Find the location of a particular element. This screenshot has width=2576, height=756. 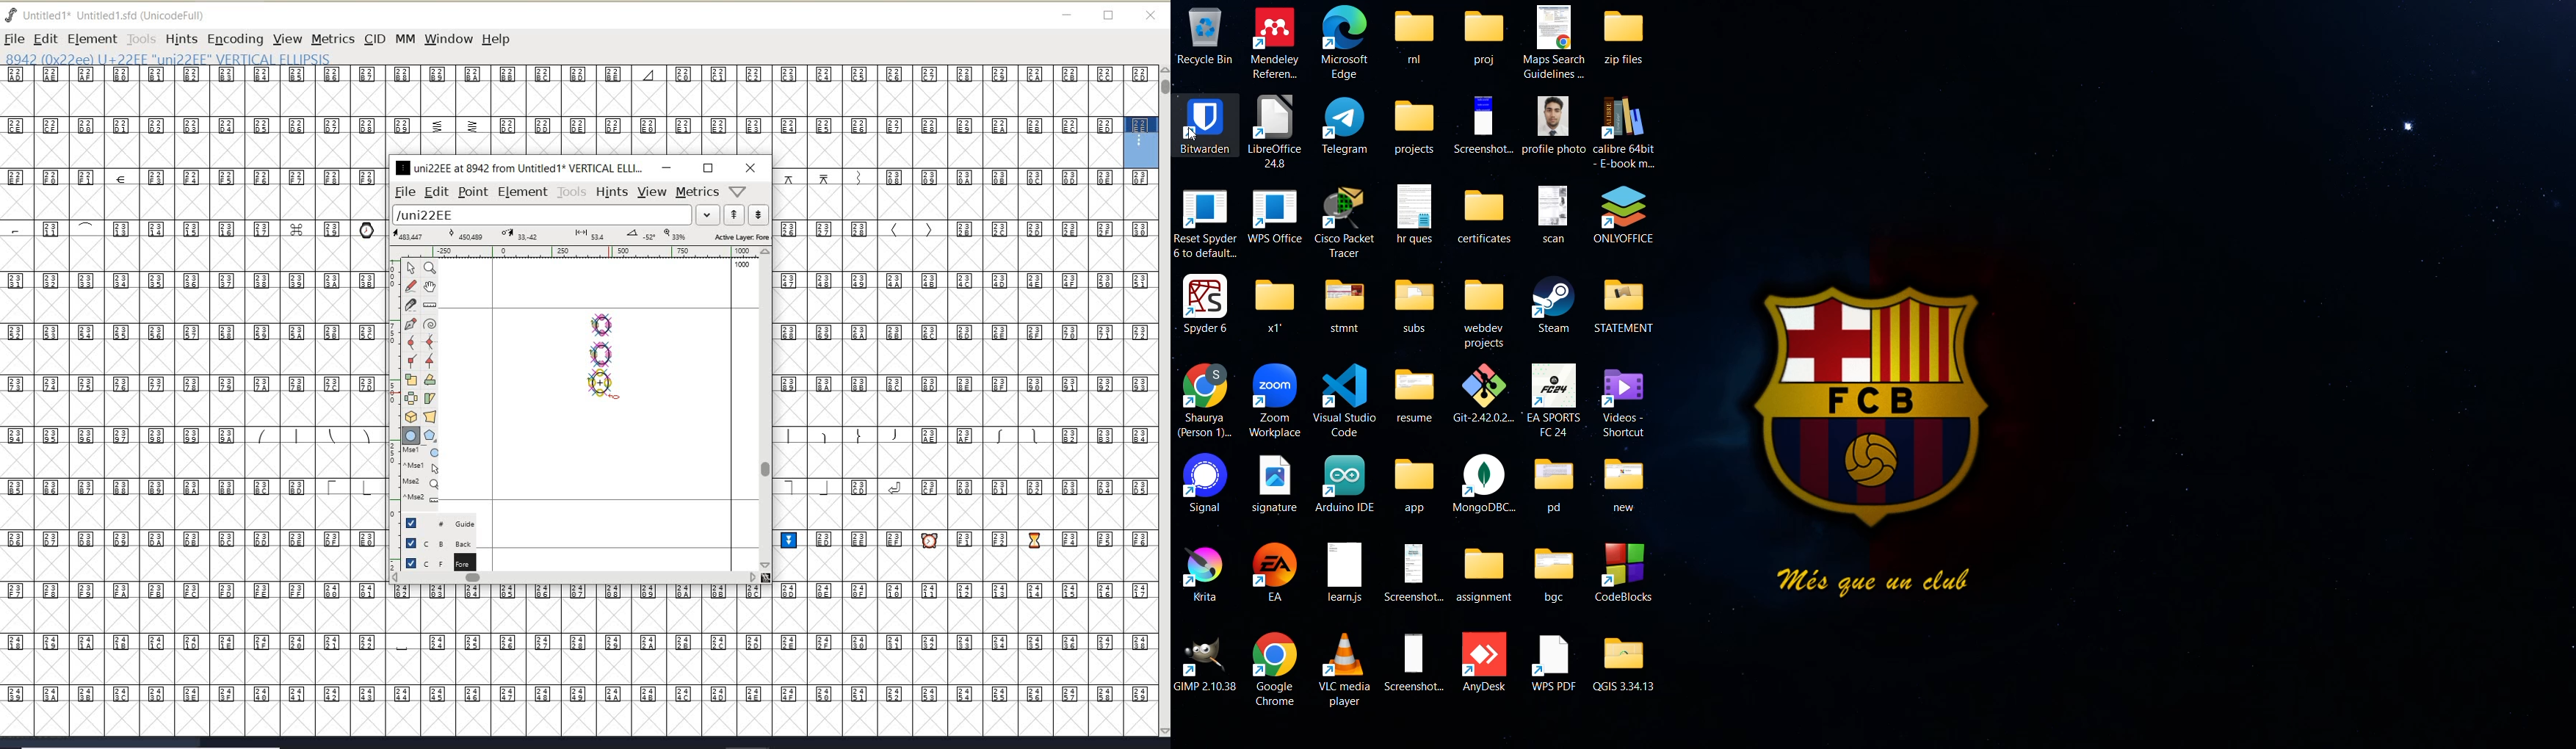

help is located at coordinates (499, 40).